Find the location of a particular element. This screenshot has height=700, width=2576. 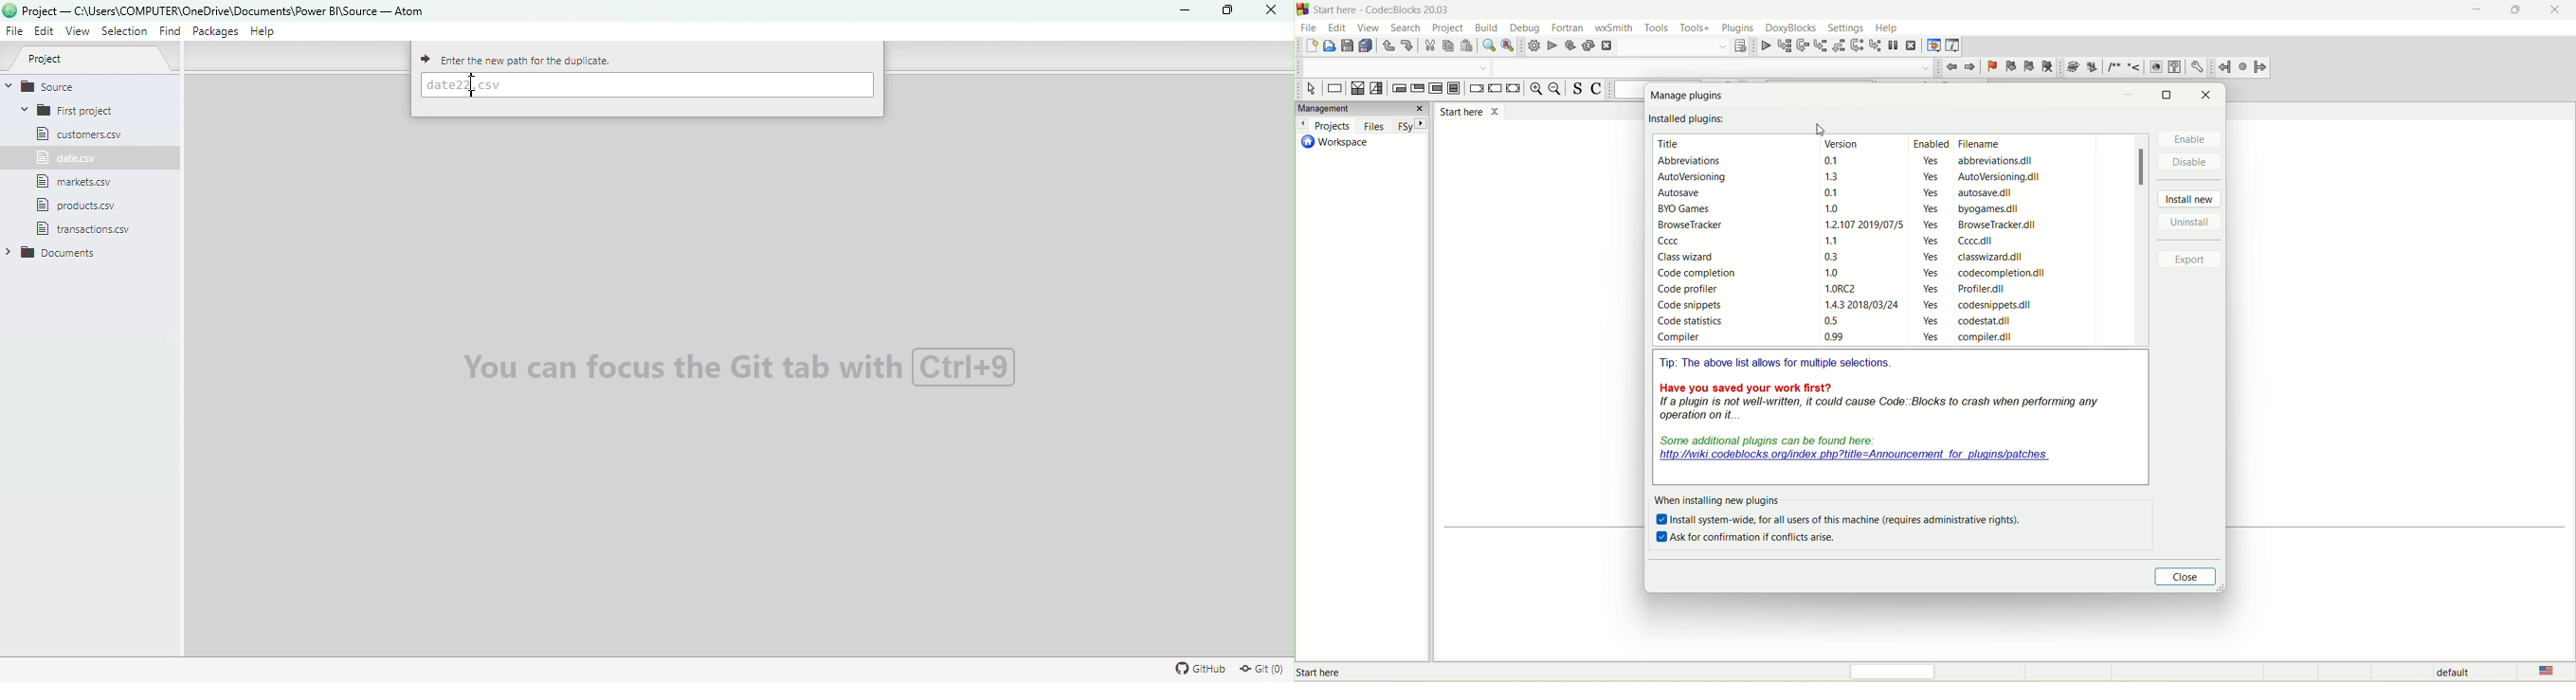

vertical scroll bar is located at coordinates (2143, 241).